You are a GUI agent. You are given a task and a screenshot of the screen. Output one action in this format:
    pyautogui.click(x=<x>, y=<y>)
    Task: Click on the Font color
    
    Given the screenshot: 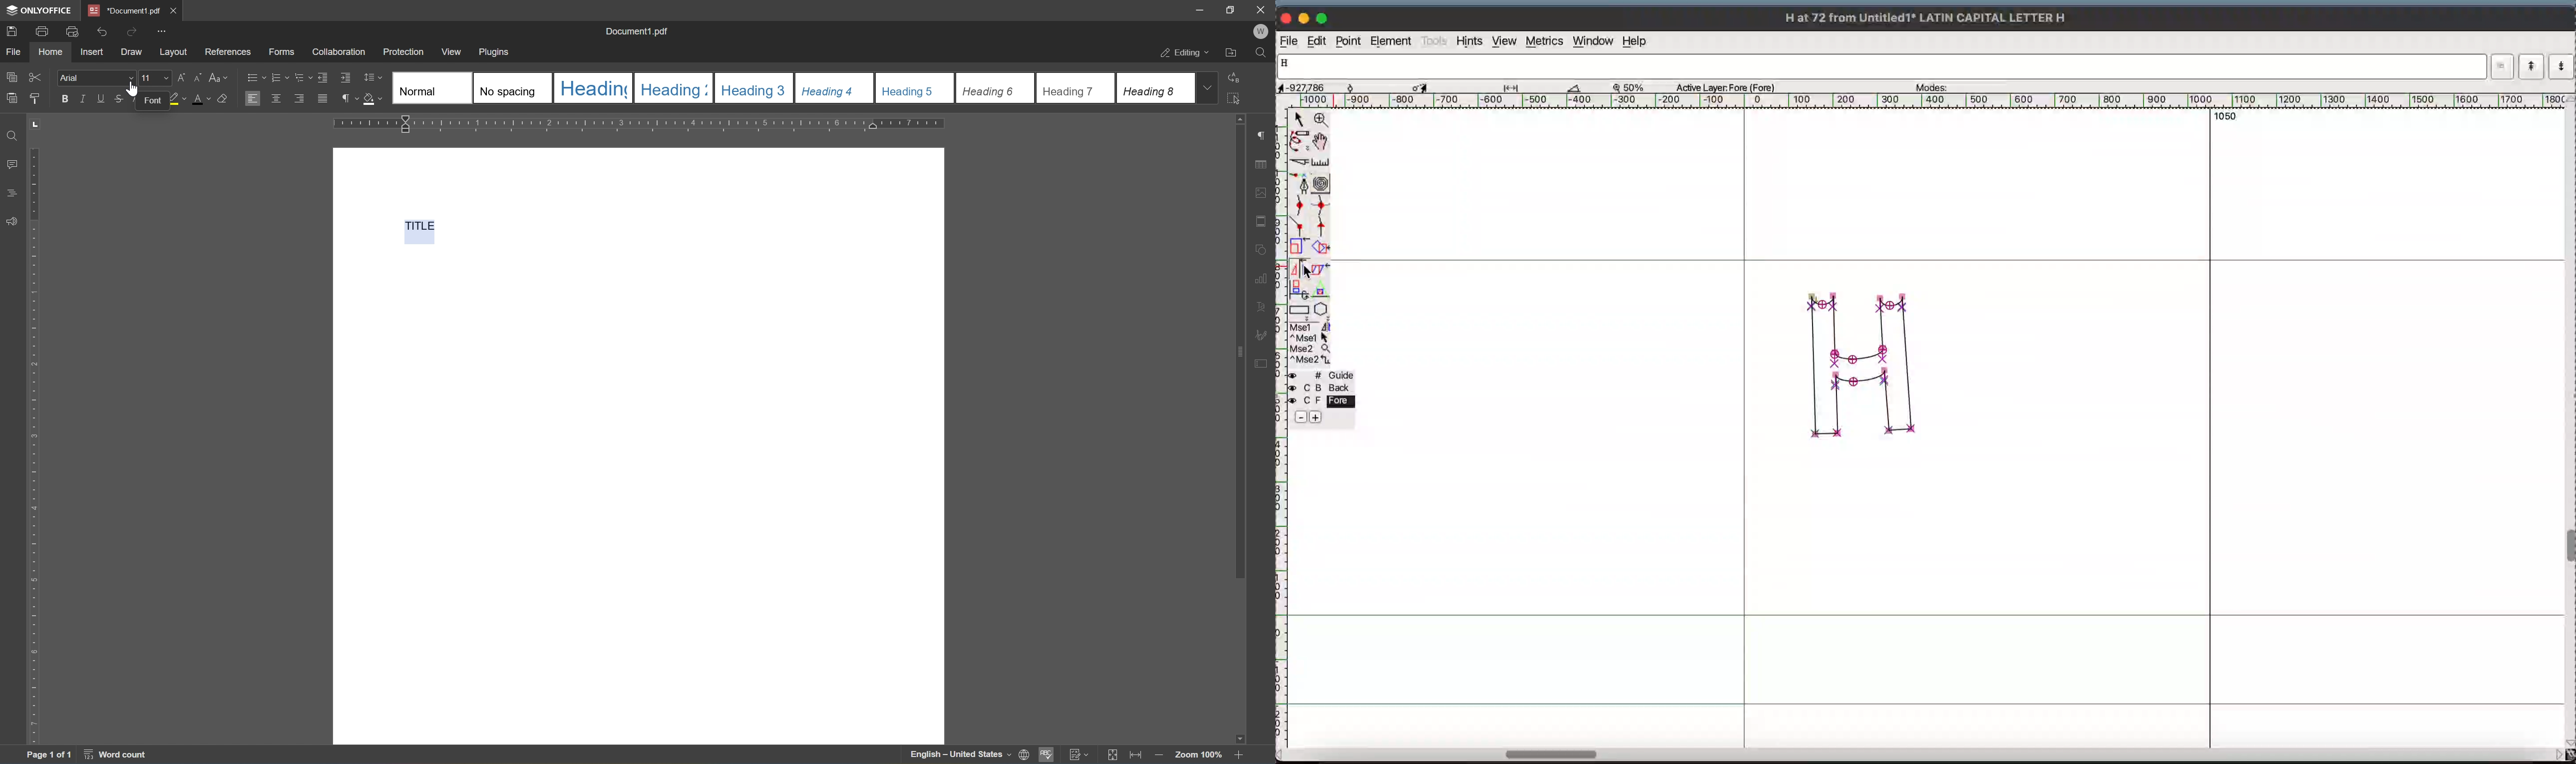 What is the action you would take?
    pyautogui.click(x=202, y=99)
    